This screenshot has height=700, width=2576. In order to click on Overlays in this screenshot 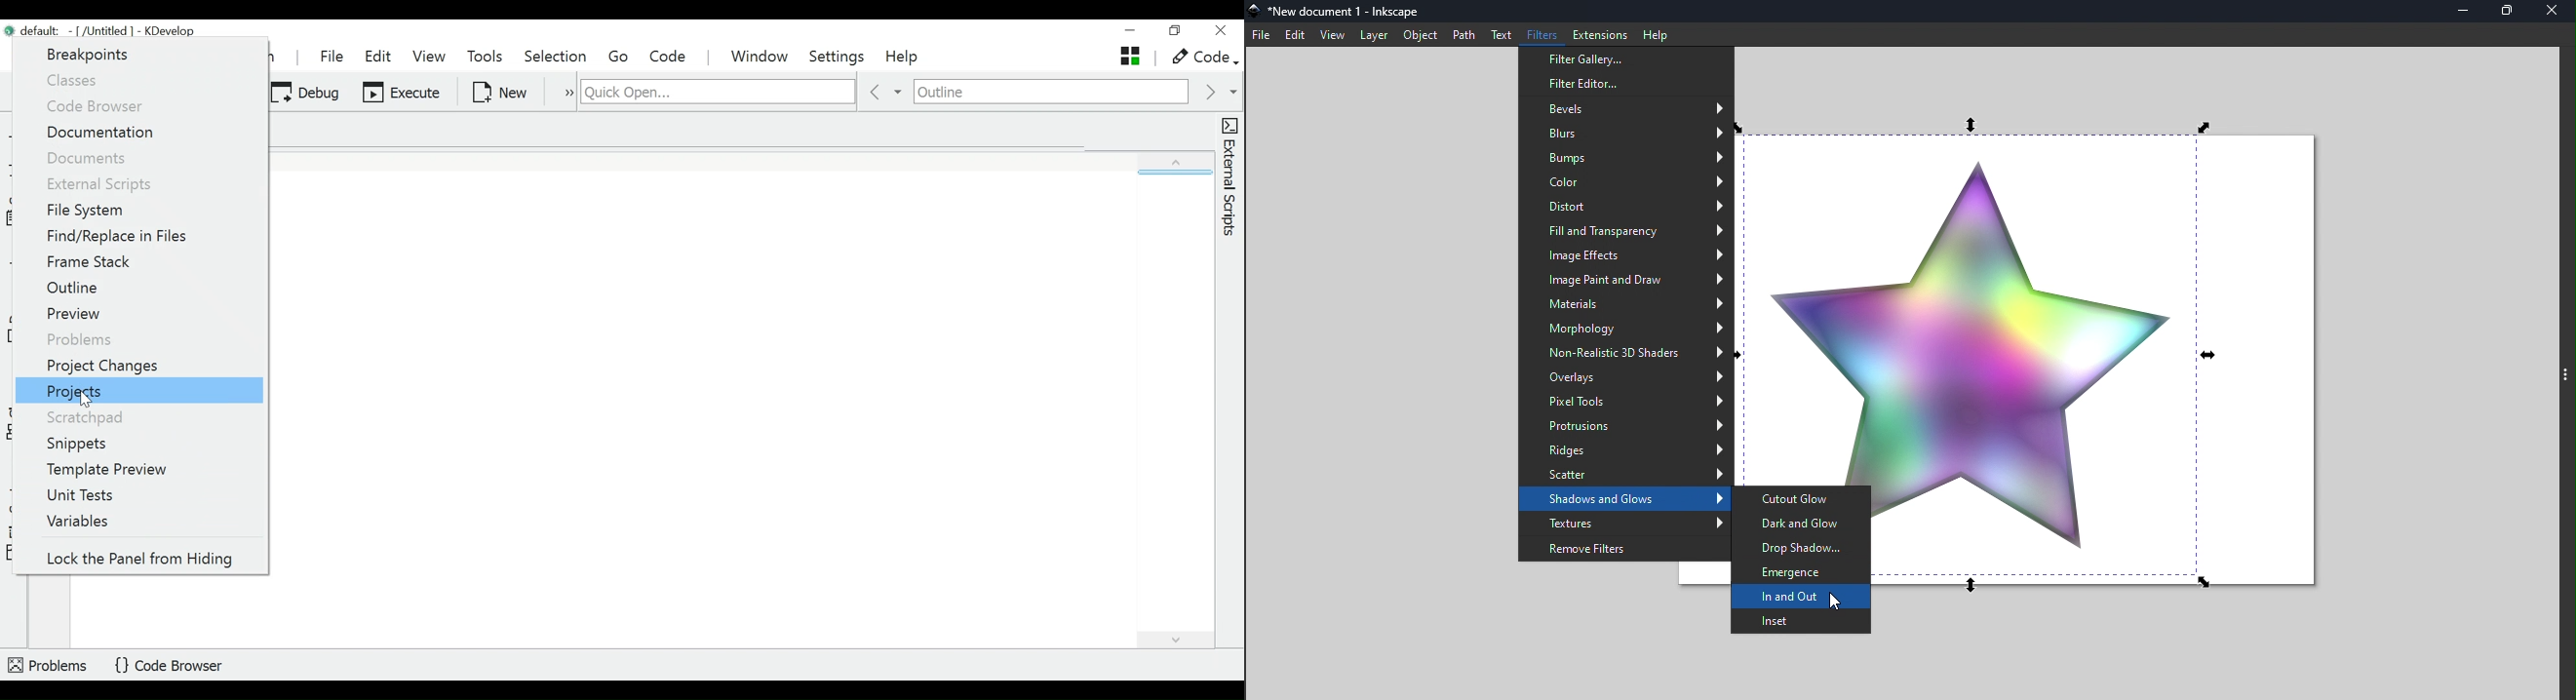, I will do `click(1623, 376)`.